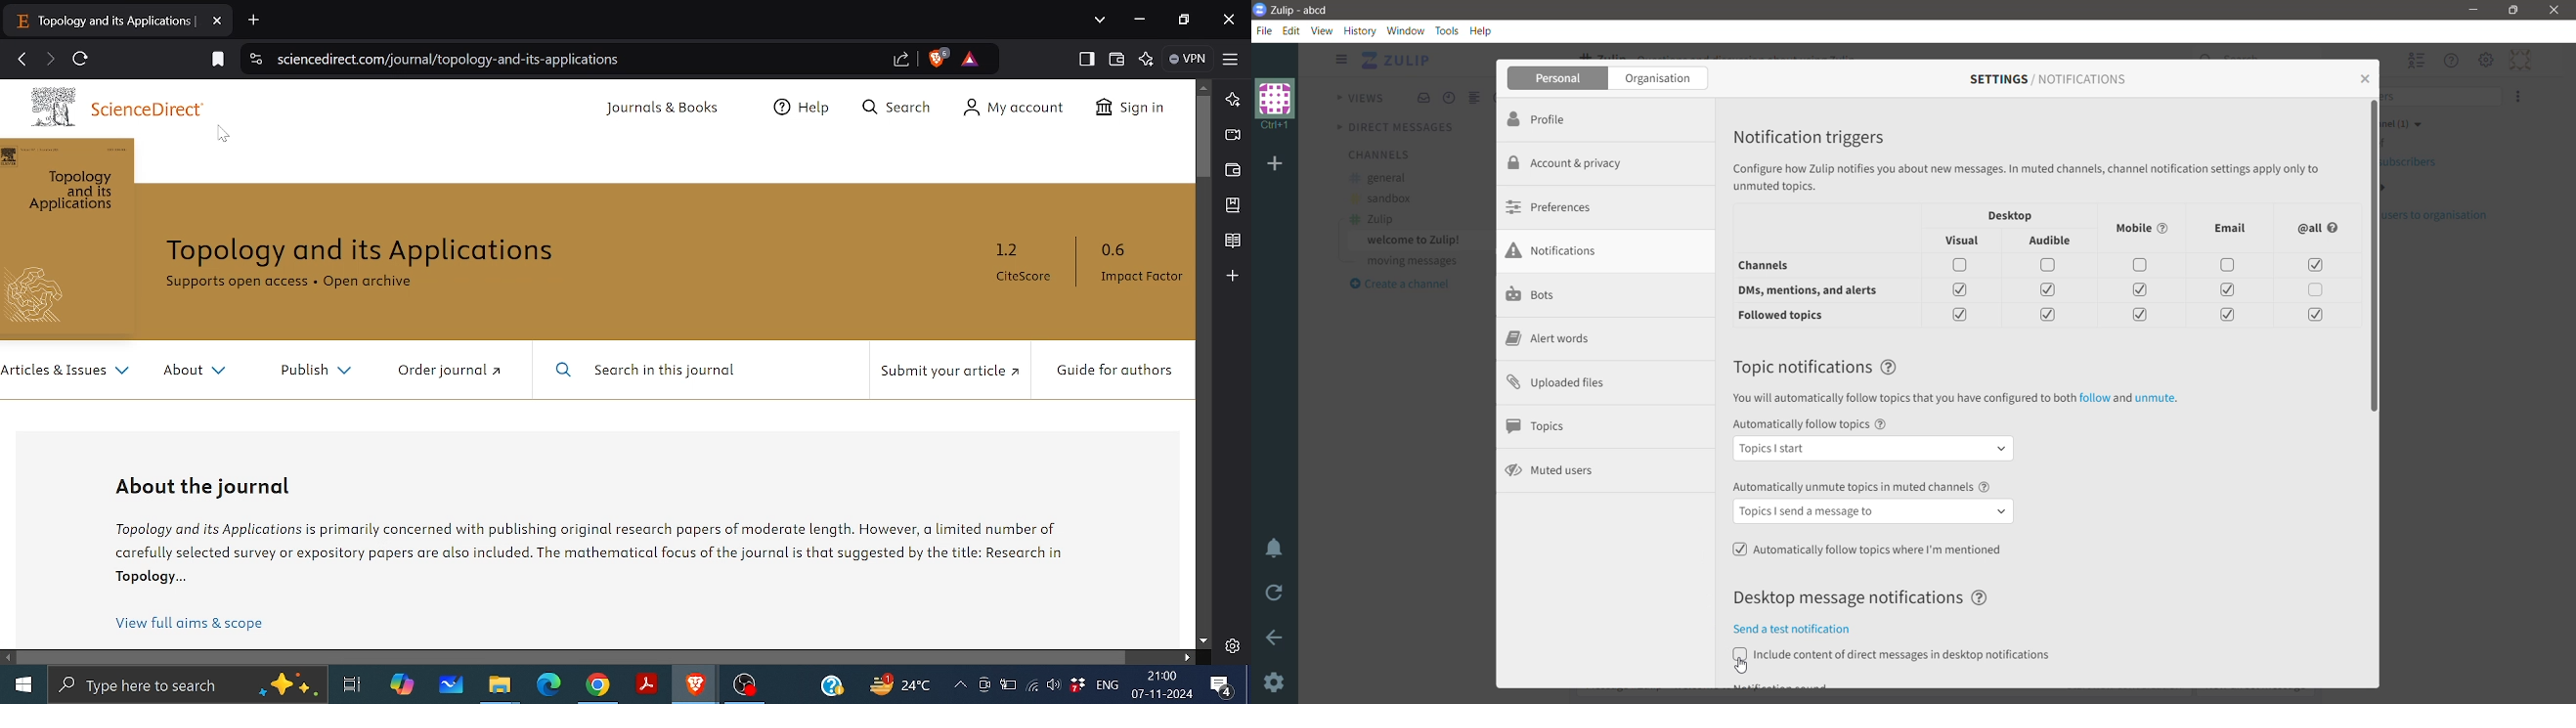  What do you see at coordinates (453, 685) in the screenshot?
I see `Whiteboard` at bounding box center [453, 685].